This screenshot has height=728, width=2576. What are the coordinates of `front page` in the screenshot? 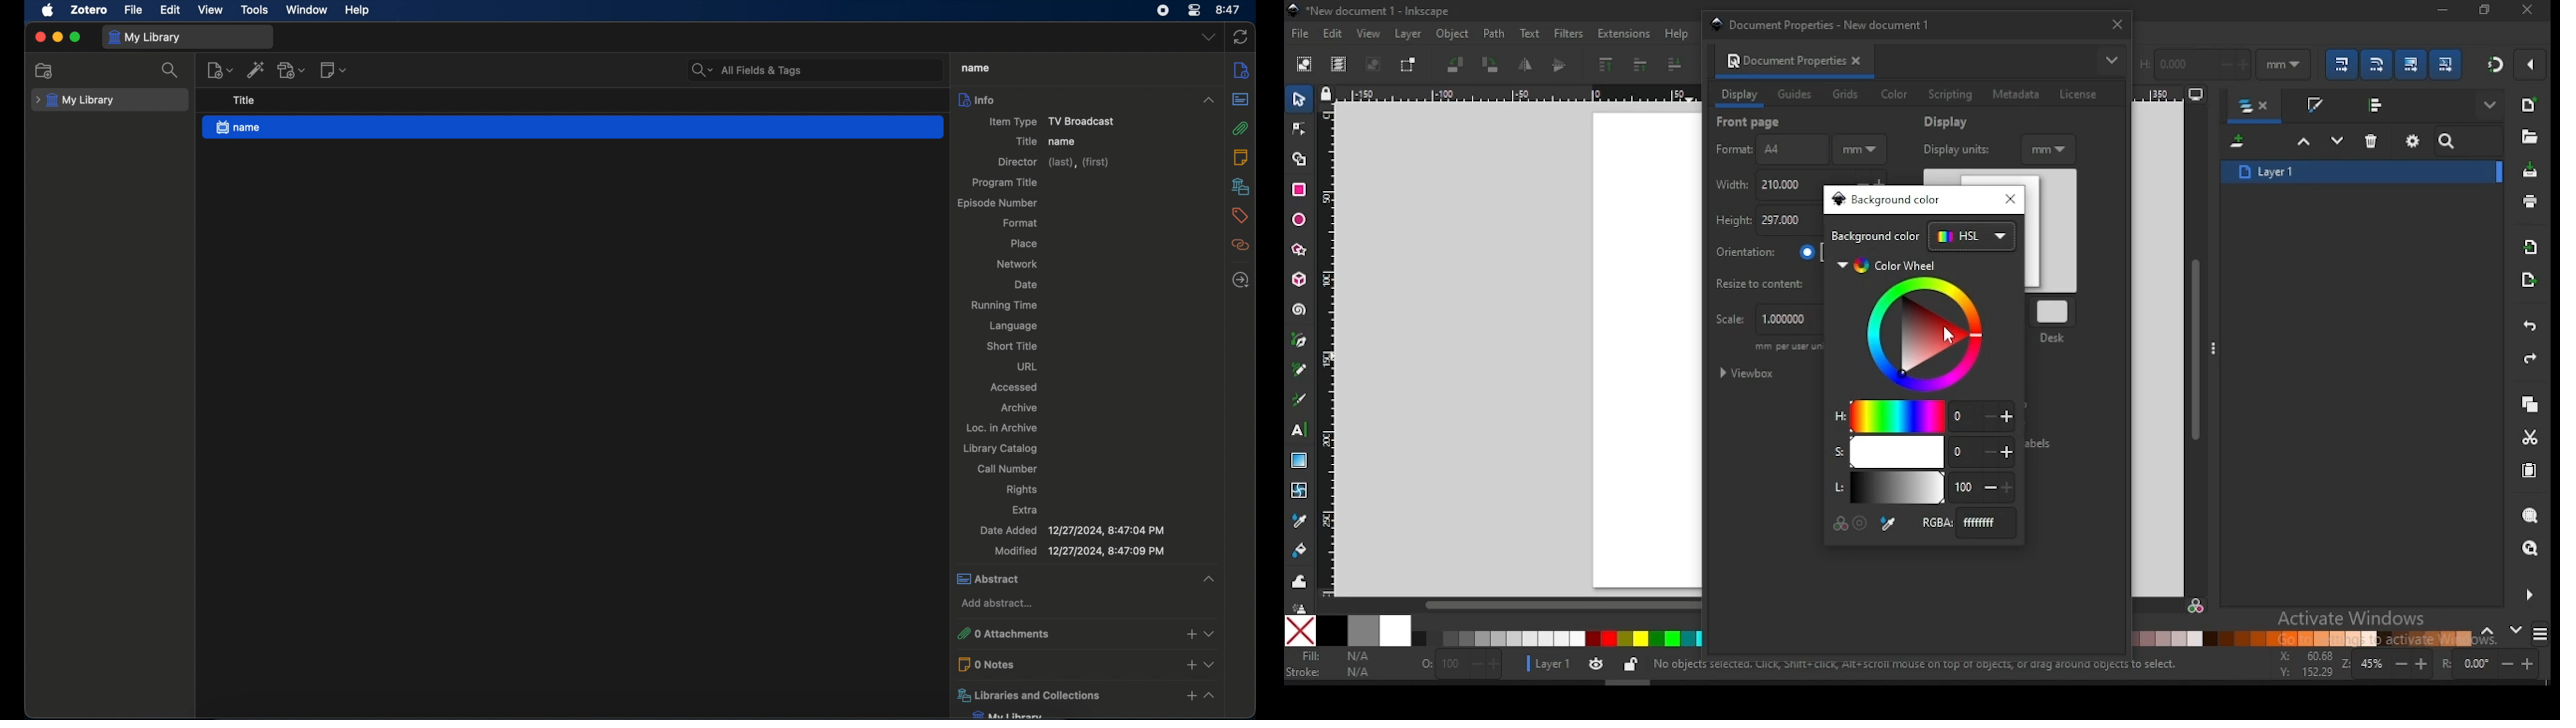 It's located at (1750, 122).